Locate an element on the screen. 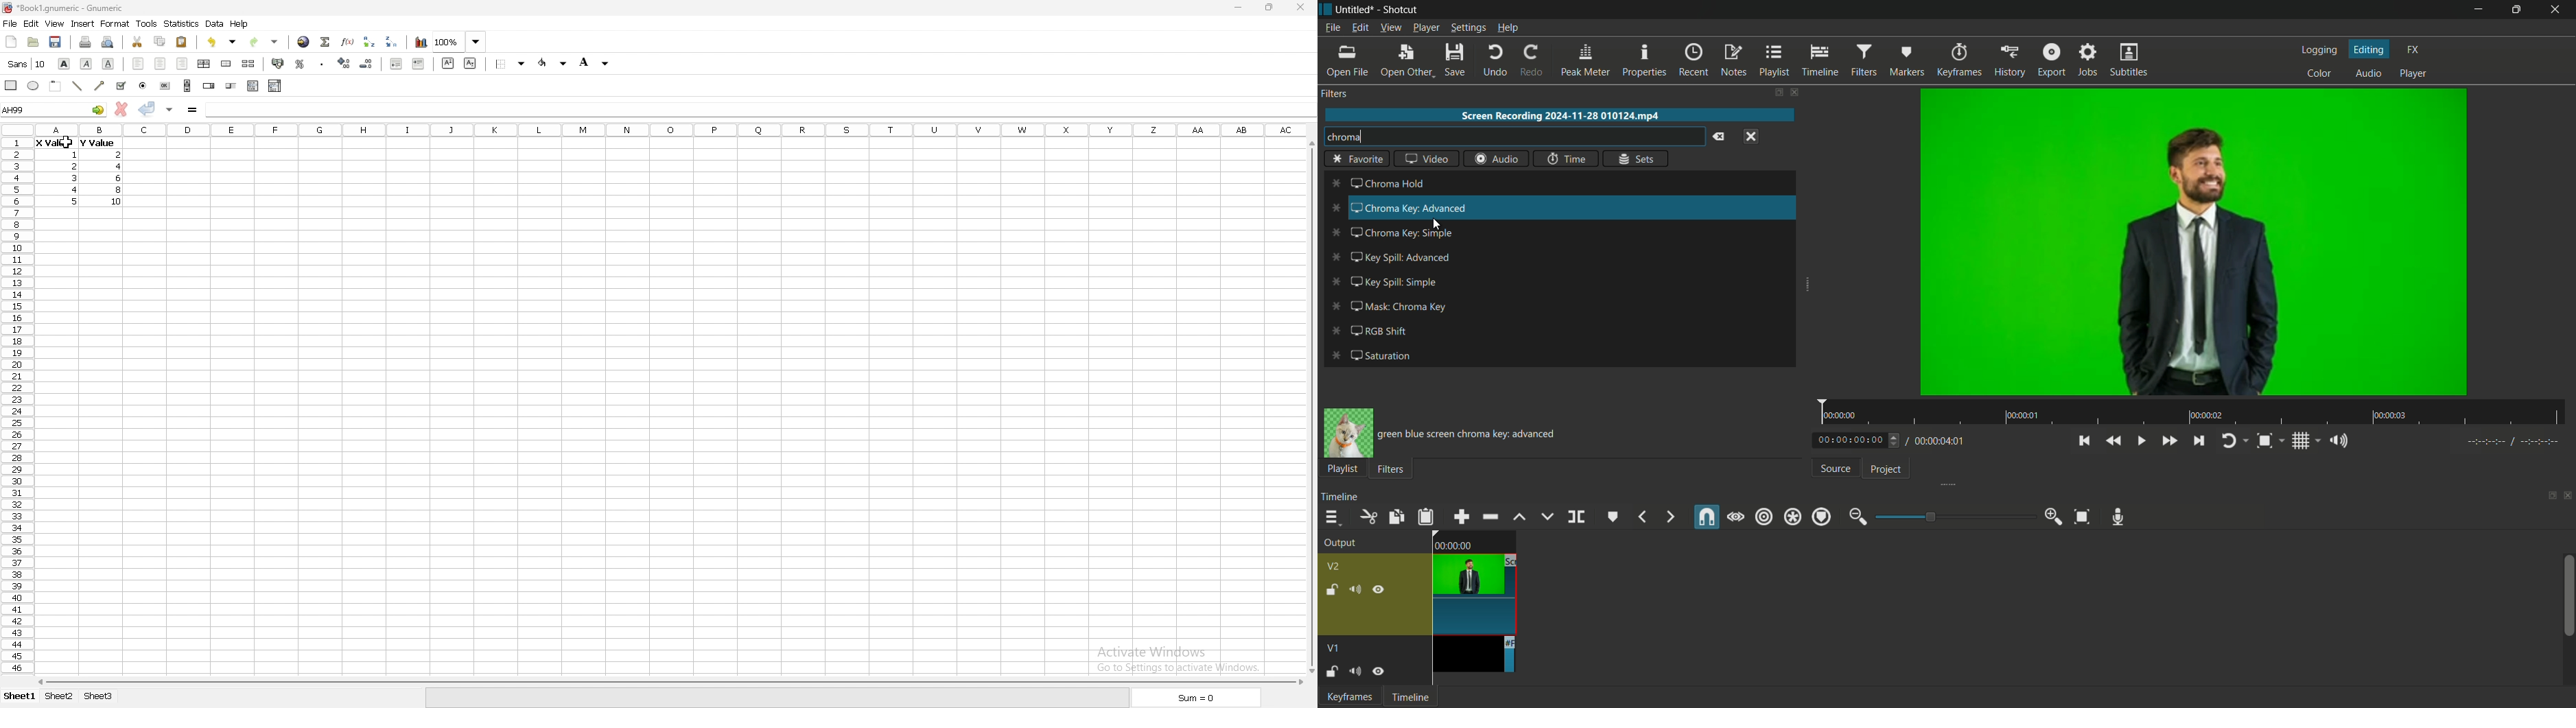 Image resolution: width=2576 pixels, height=728 pixels. format is located at coordinates (115, 23).